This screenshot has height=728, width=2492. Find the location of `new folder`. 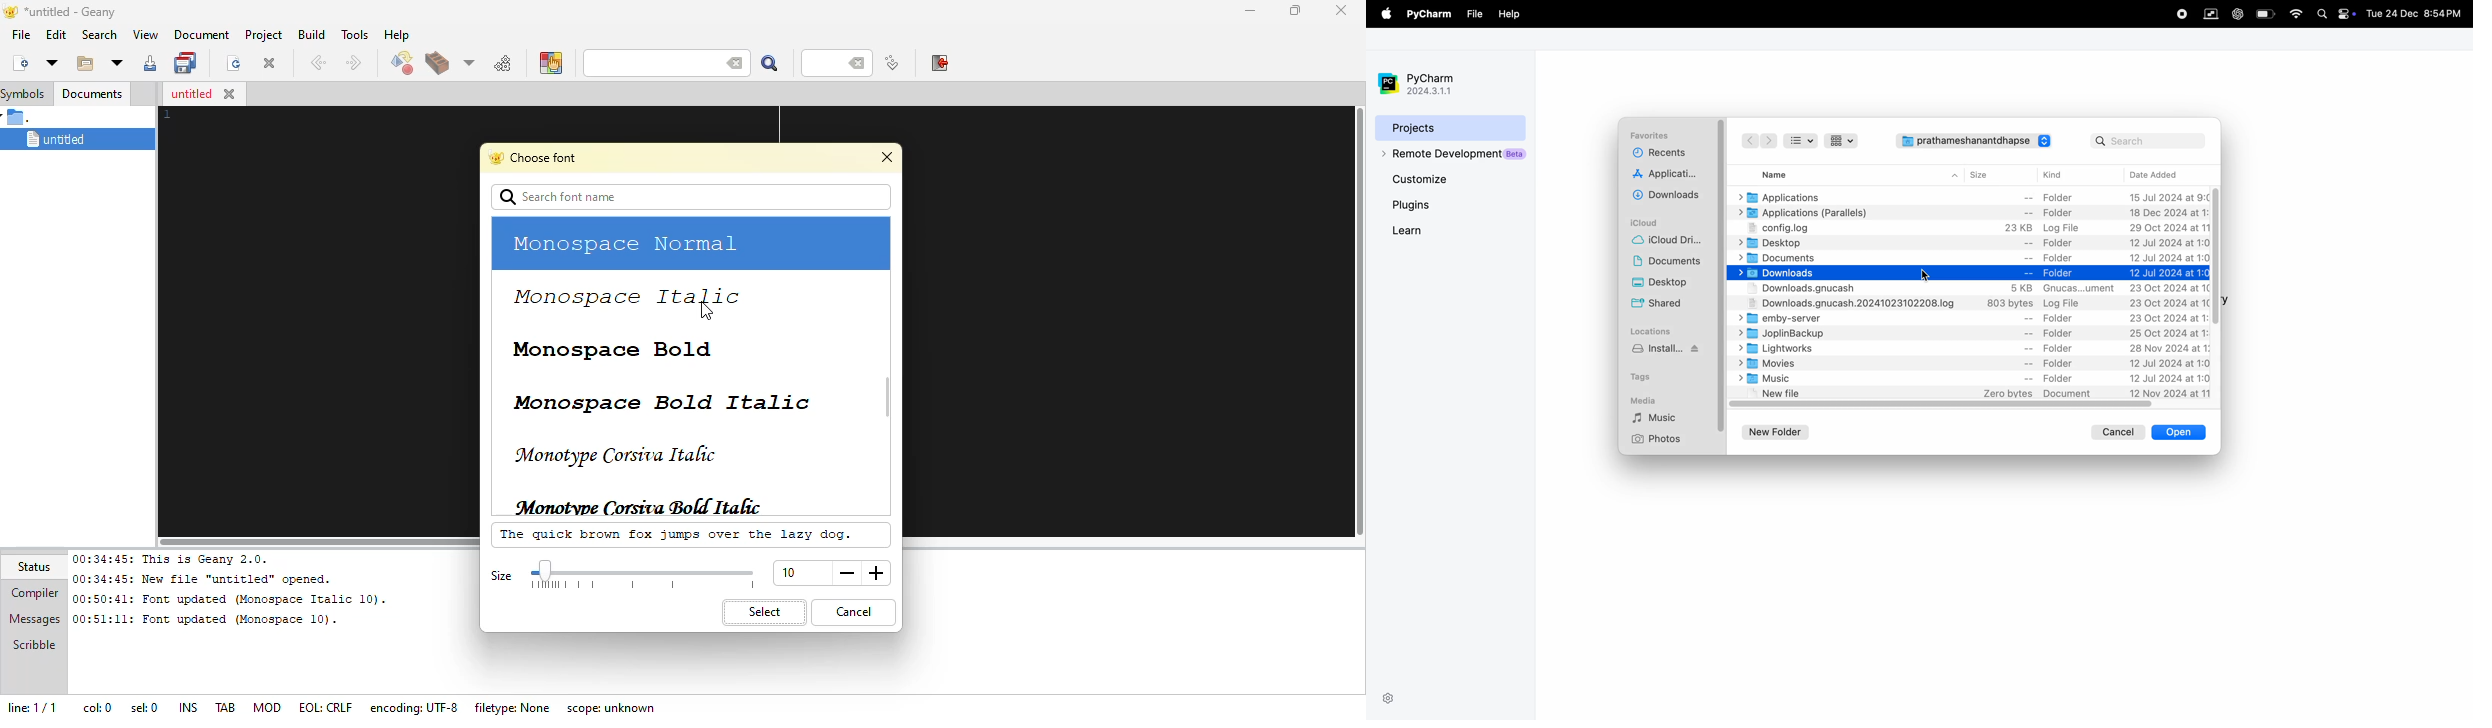

new folder is located at coordinates (1780, 430).